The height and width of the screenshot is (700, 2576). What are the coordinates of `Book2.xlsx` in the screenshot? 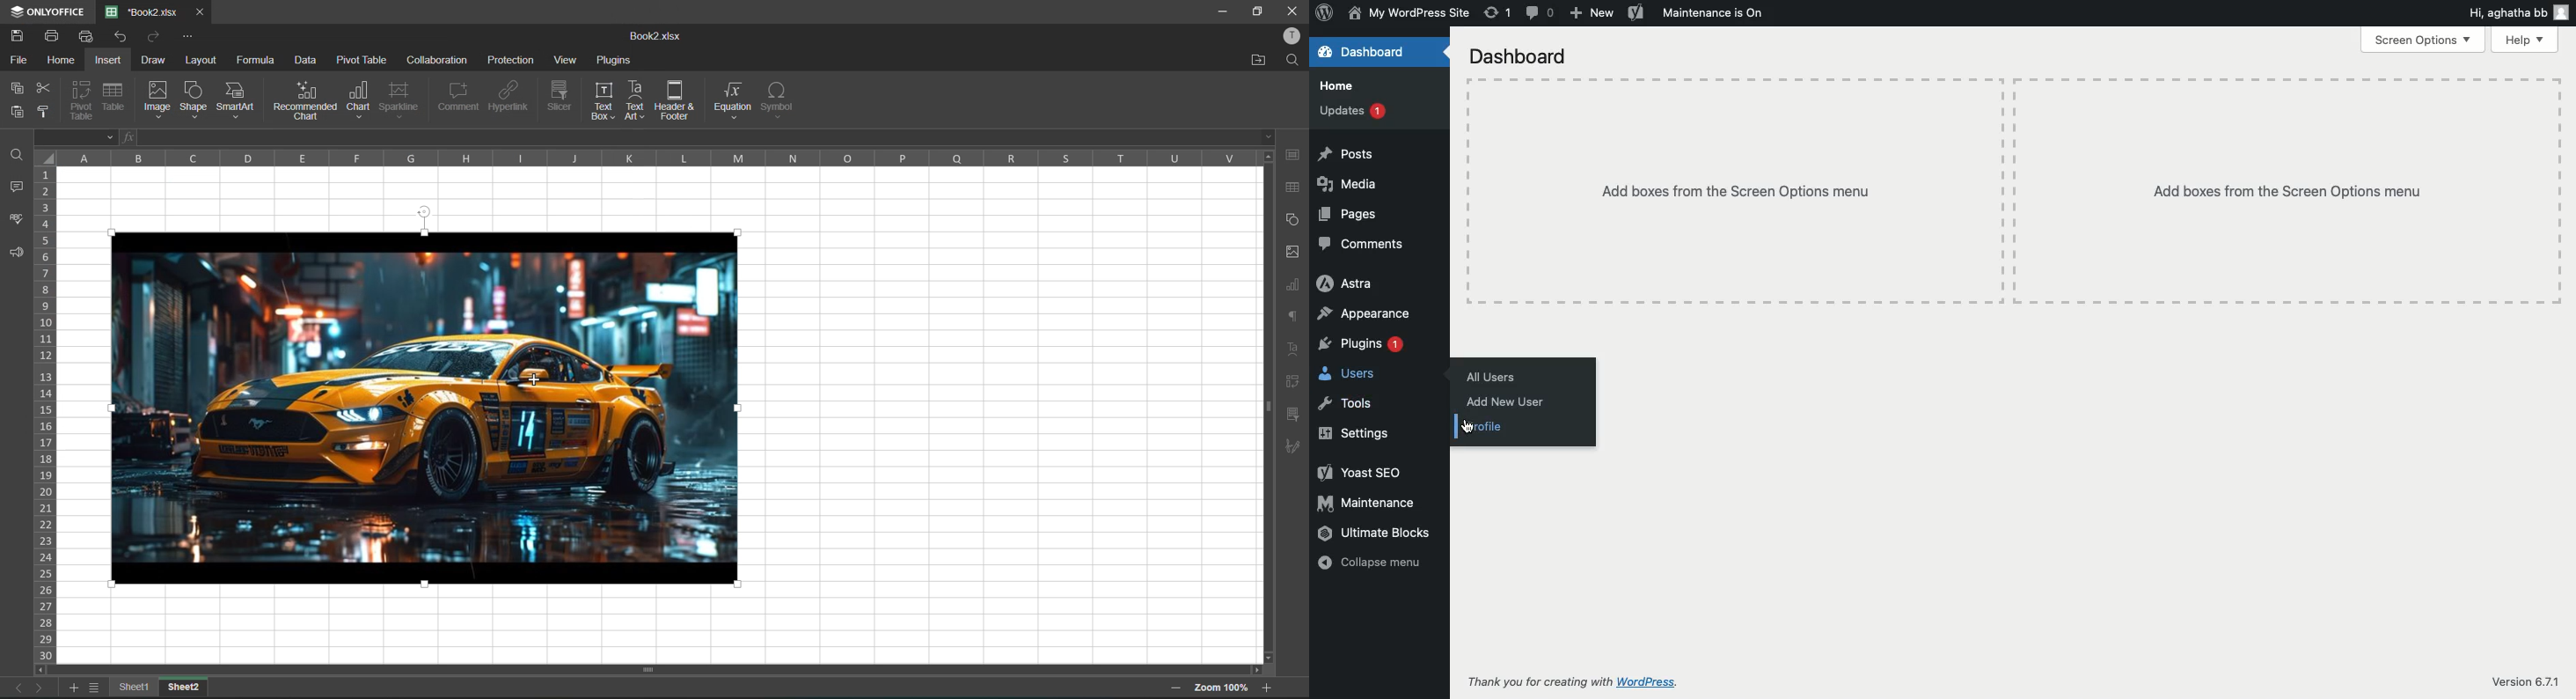 It's located at (651, 38).